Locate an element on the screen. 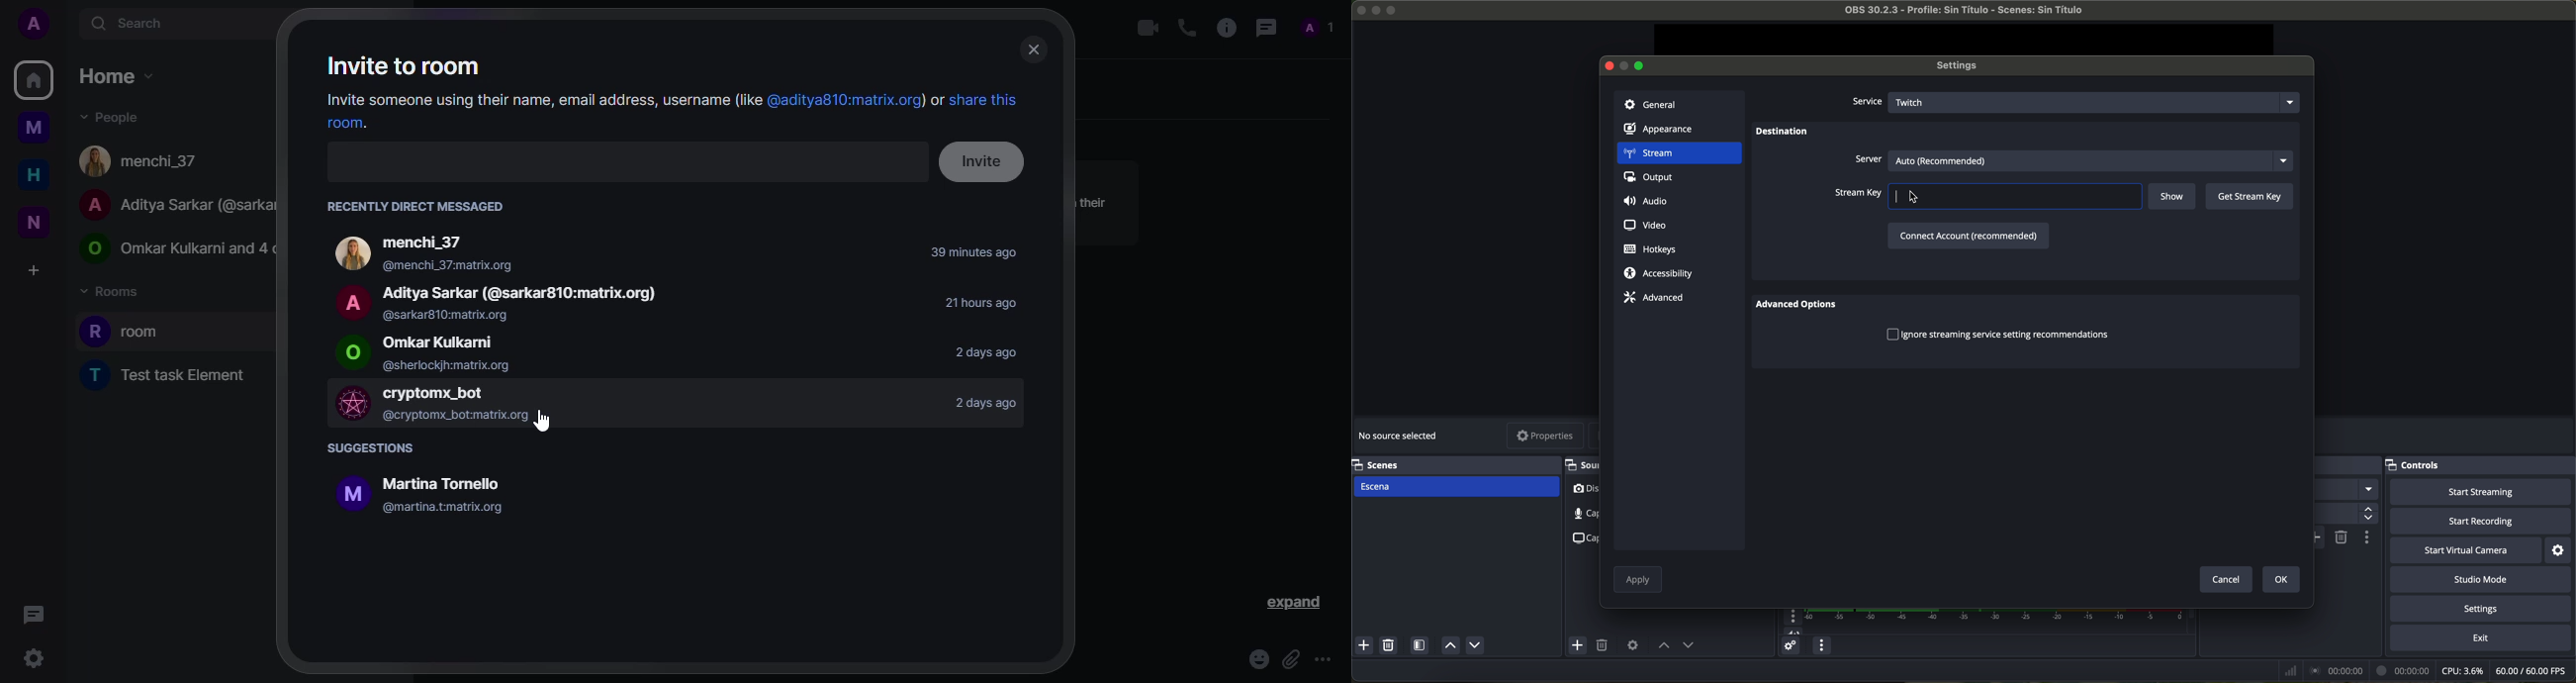  open scene filters is located at coordinates (1421, 647).